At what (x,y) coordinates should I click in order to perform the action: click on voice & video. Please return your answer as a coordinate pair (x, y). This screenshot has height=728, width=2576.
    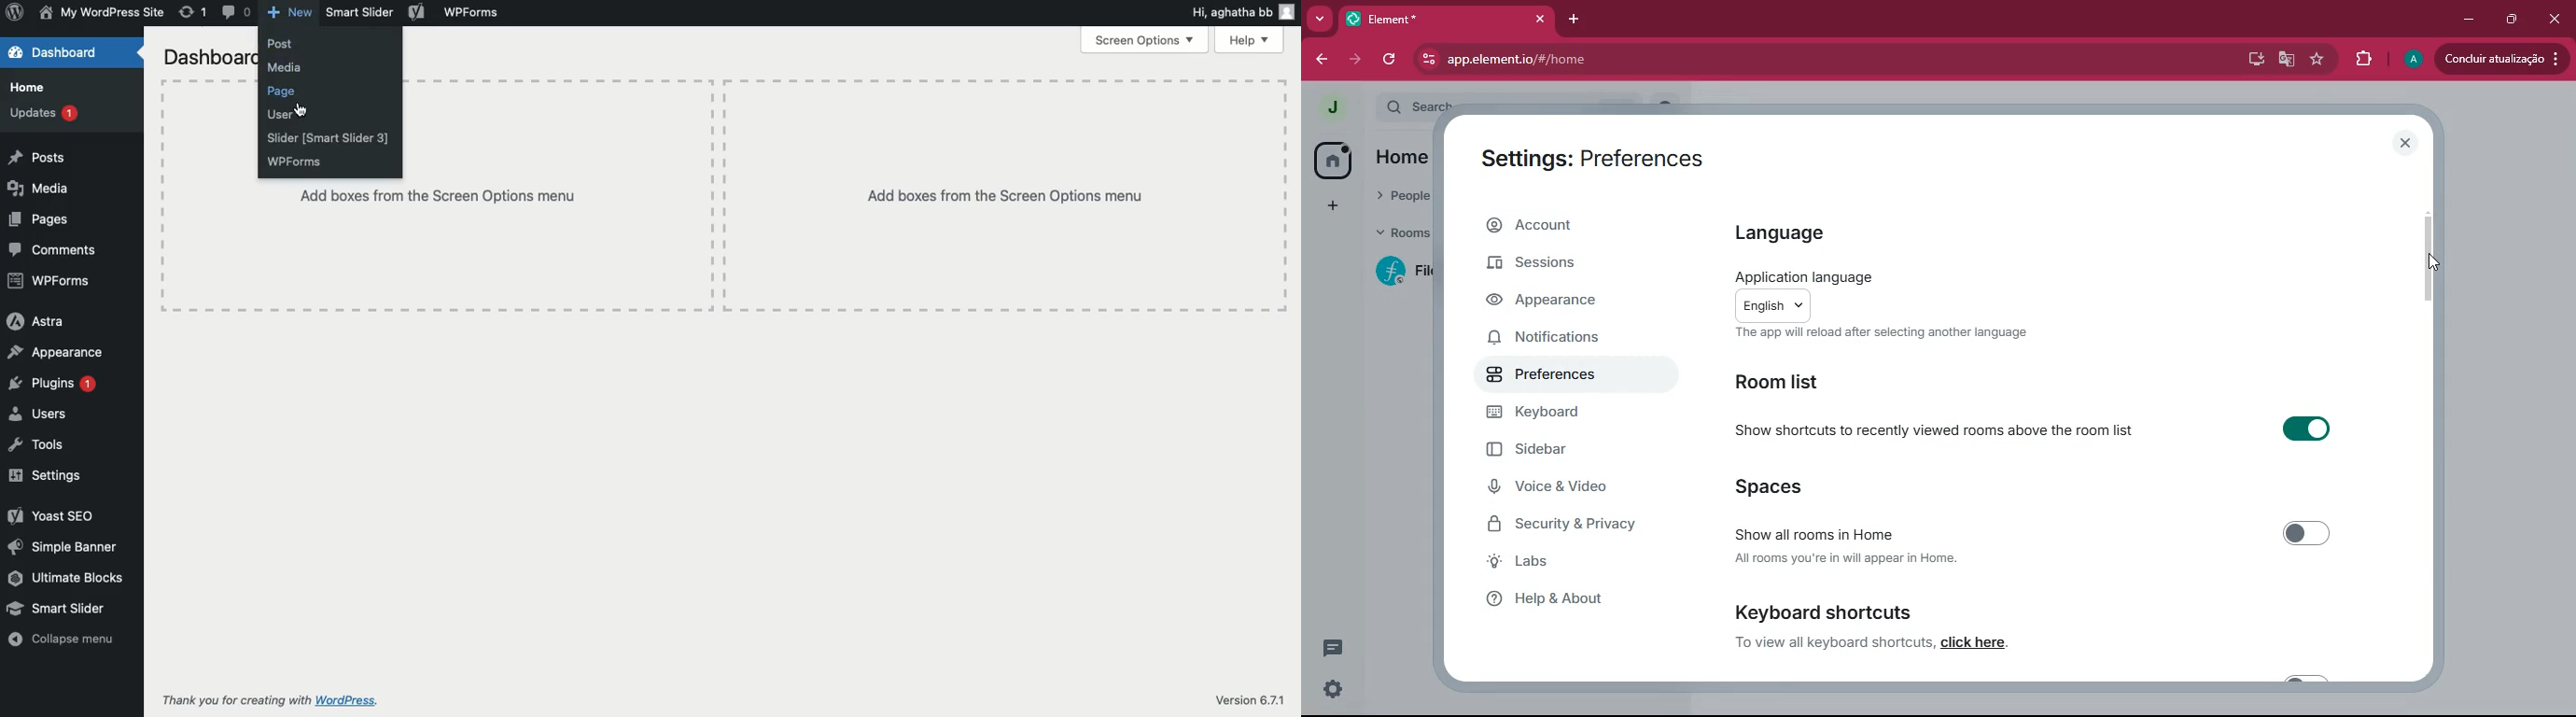
    Looking at the image, I should click on (1575, 486).